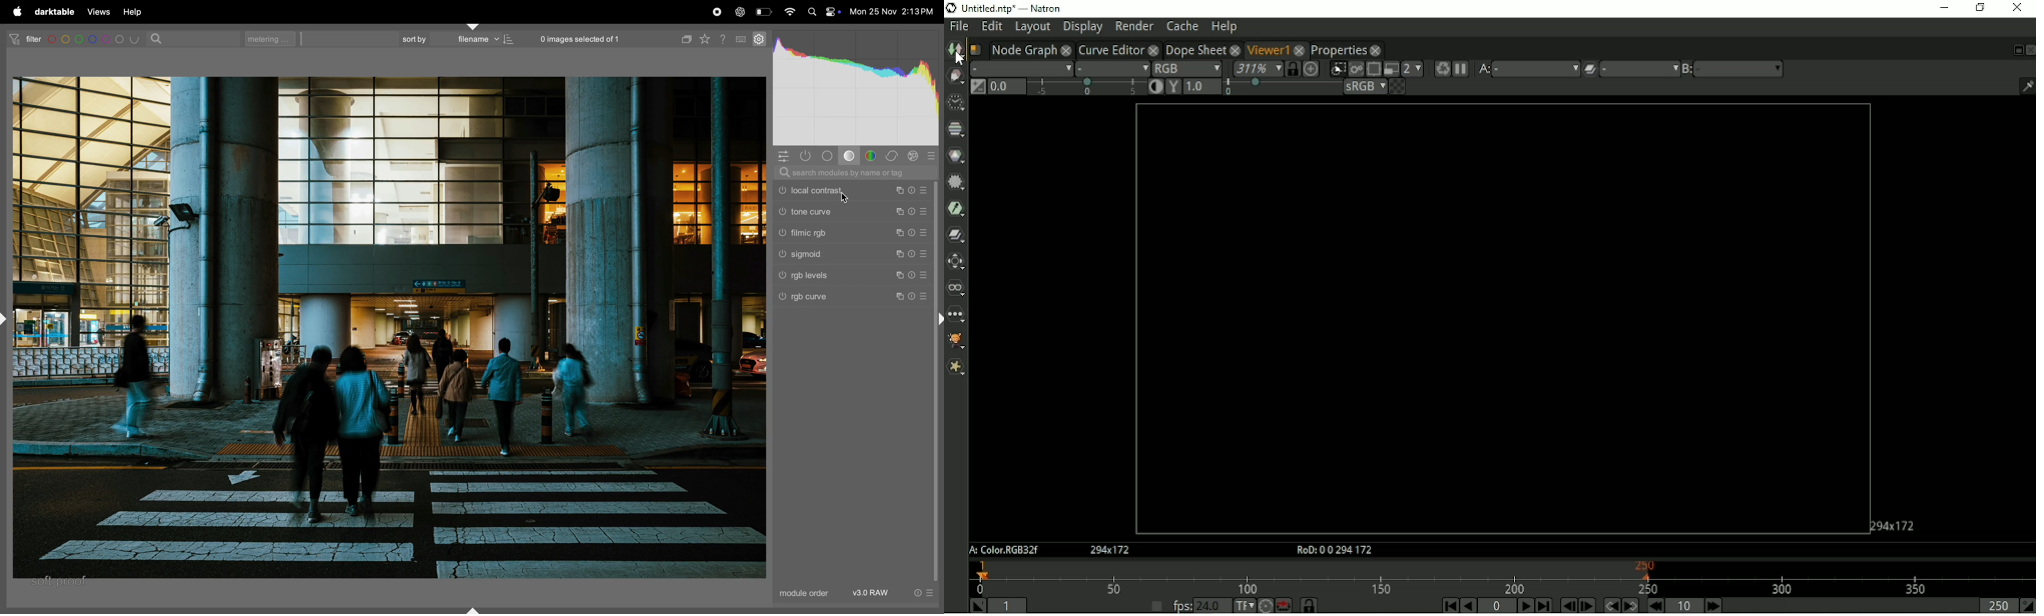 The width and height of the screenshot is (2044, 616). What do you see at coordinates (764, 11) in the screenshot?
I see `battery` at bounding box center [764, 11].